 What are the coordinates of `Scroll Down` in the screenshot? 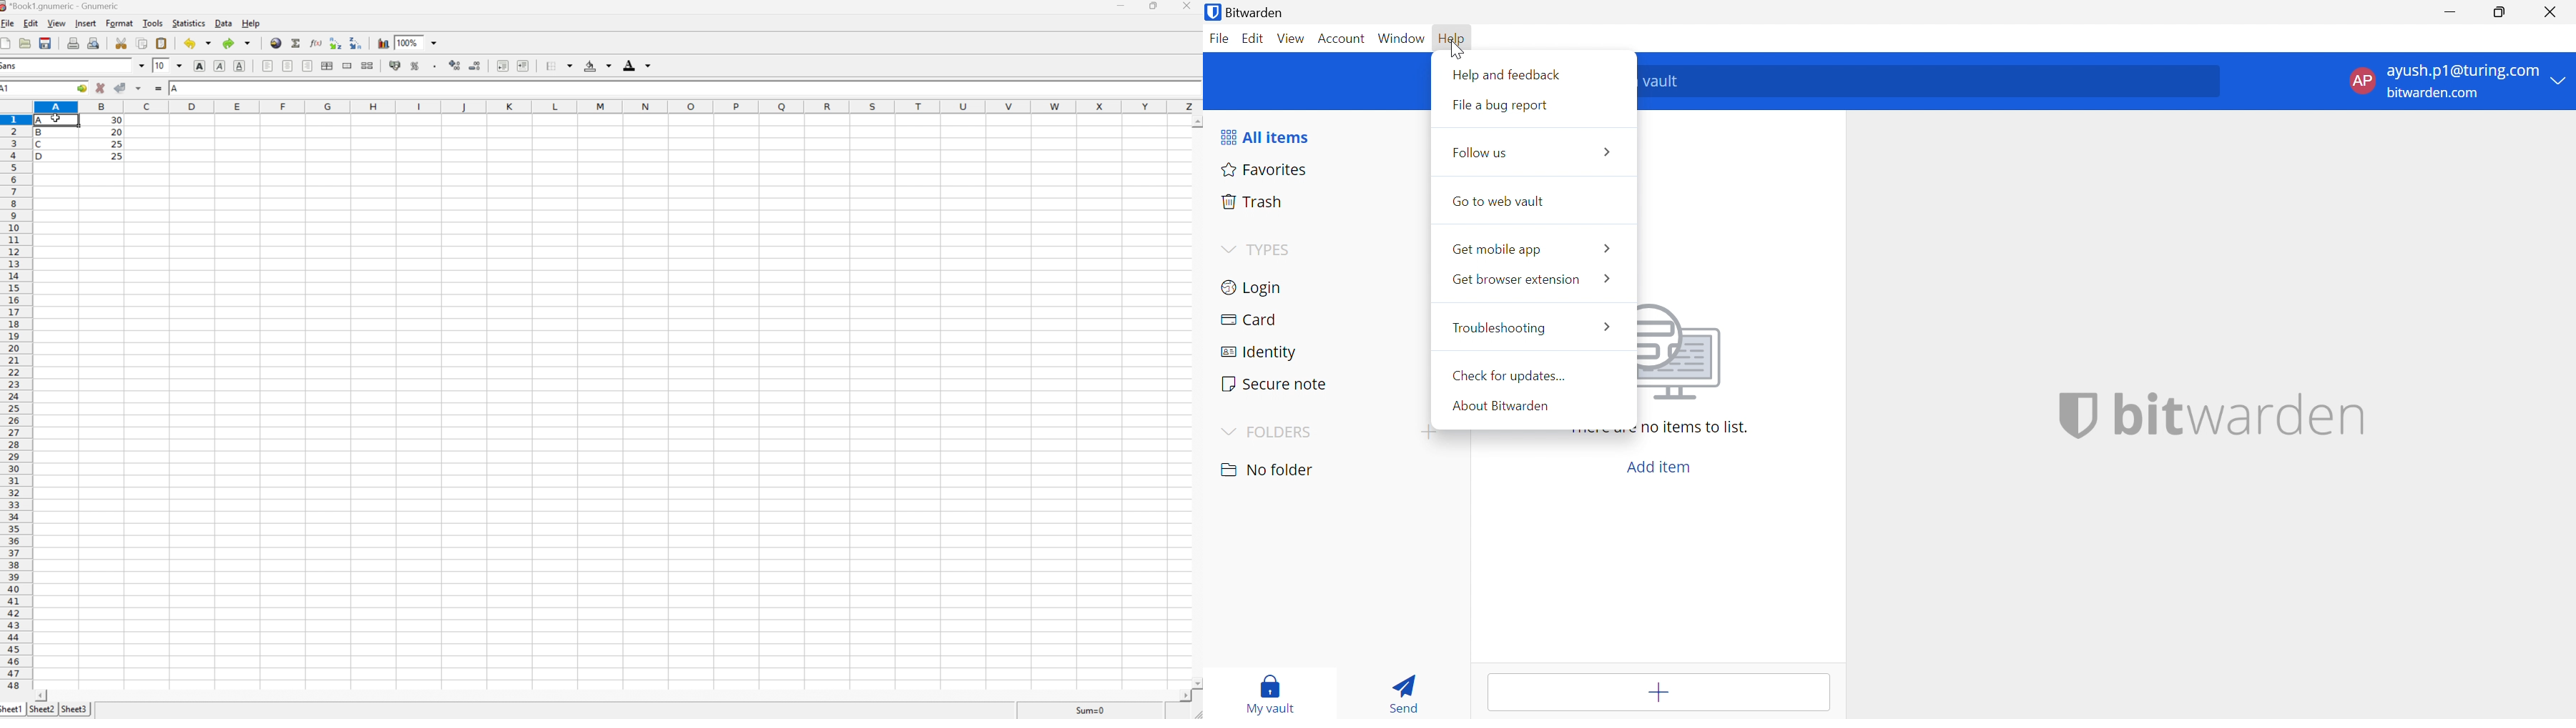 It's located at (1196, 682).